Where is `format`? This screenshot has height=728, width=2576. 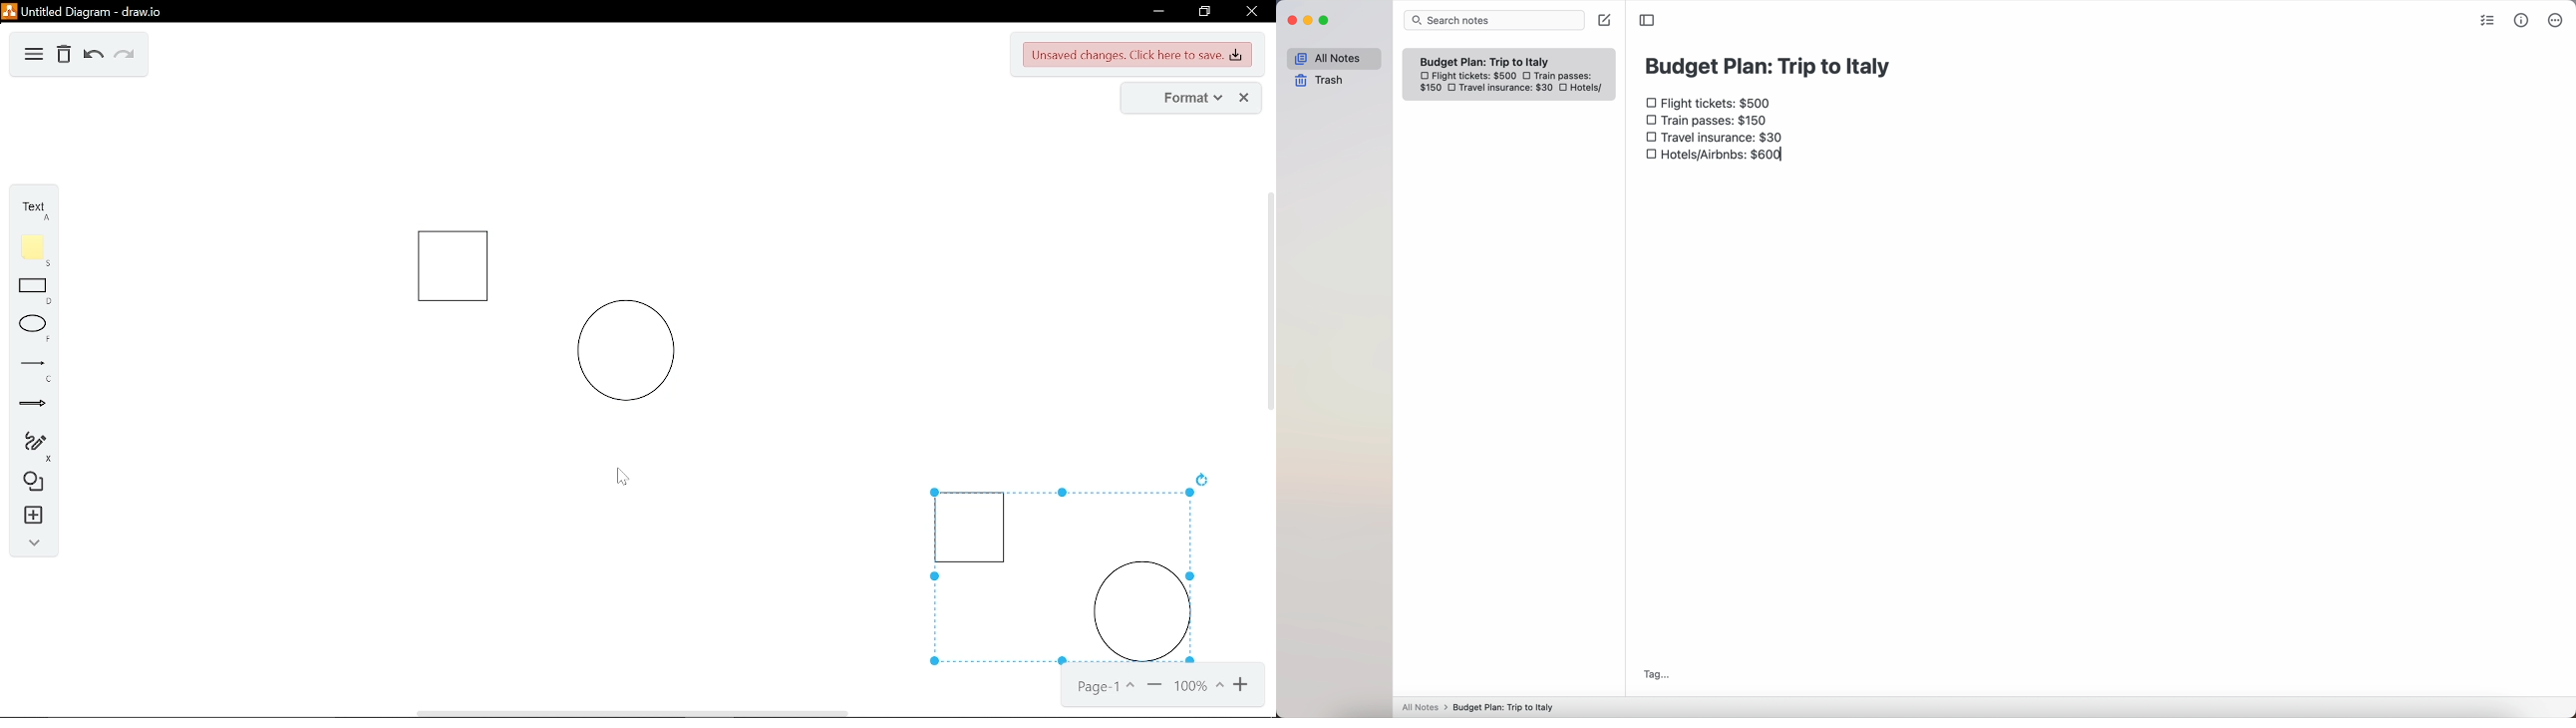
format is located at coordinates (1179, 98).